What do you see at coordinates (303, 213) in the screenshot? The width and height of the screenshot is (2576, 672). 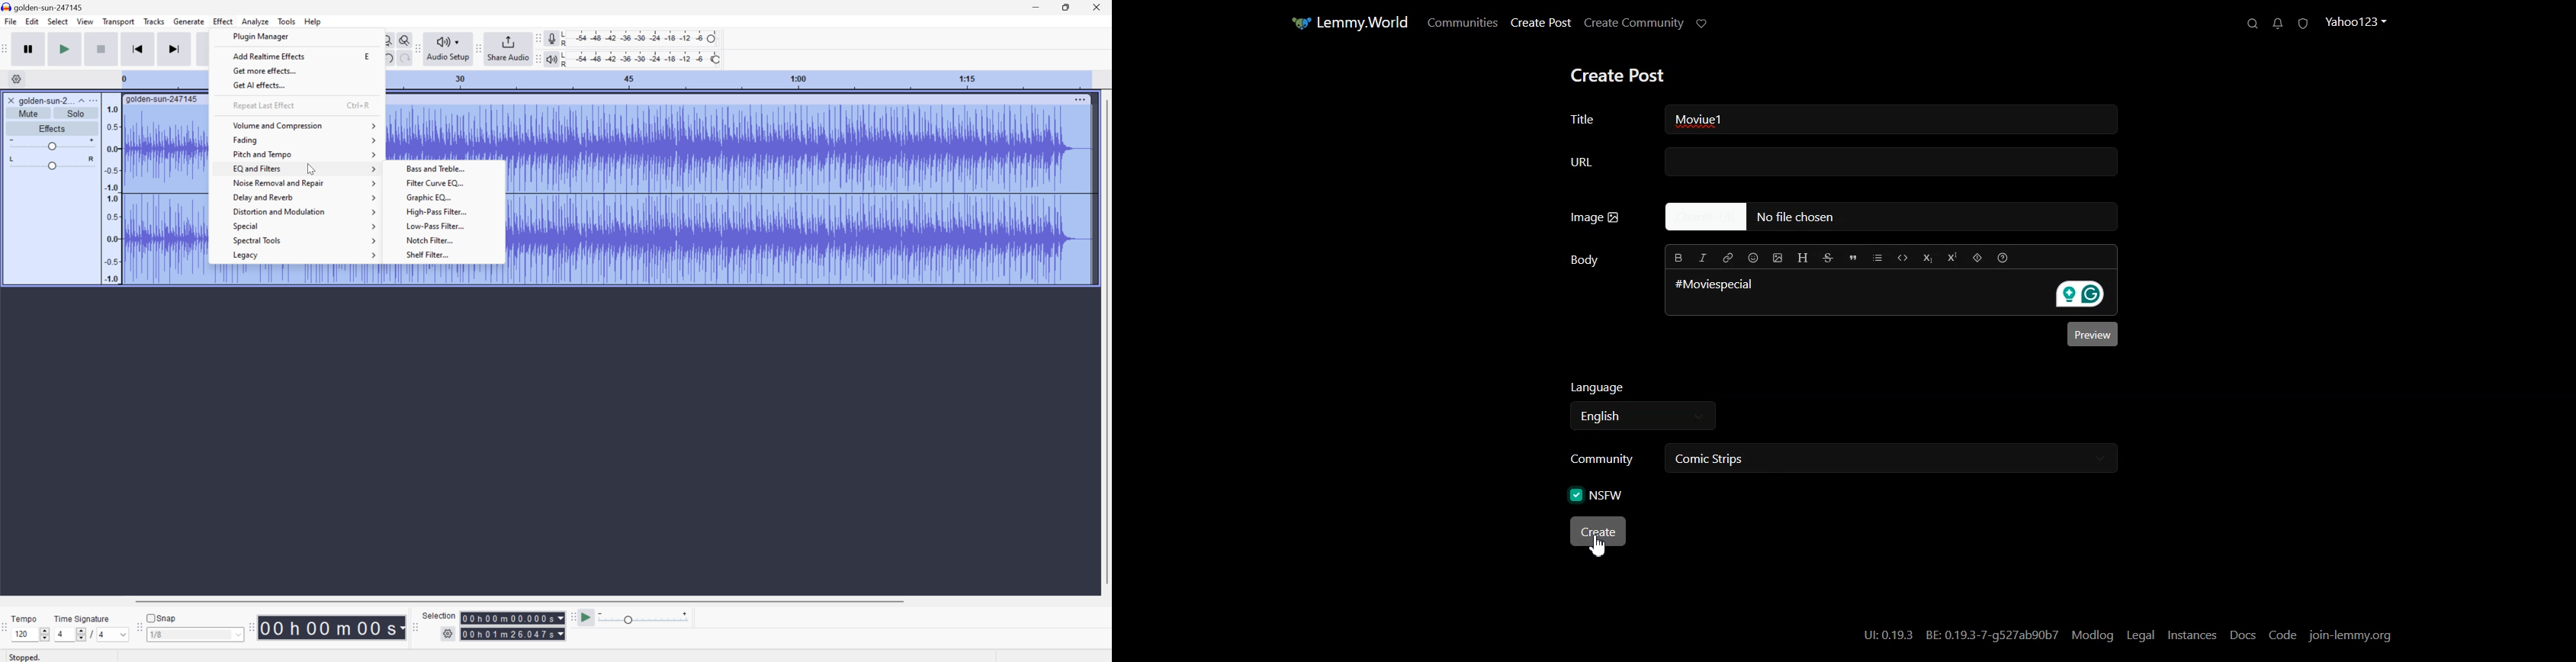 I see `Distortion and Modulation` at bounding box center [303, 213].